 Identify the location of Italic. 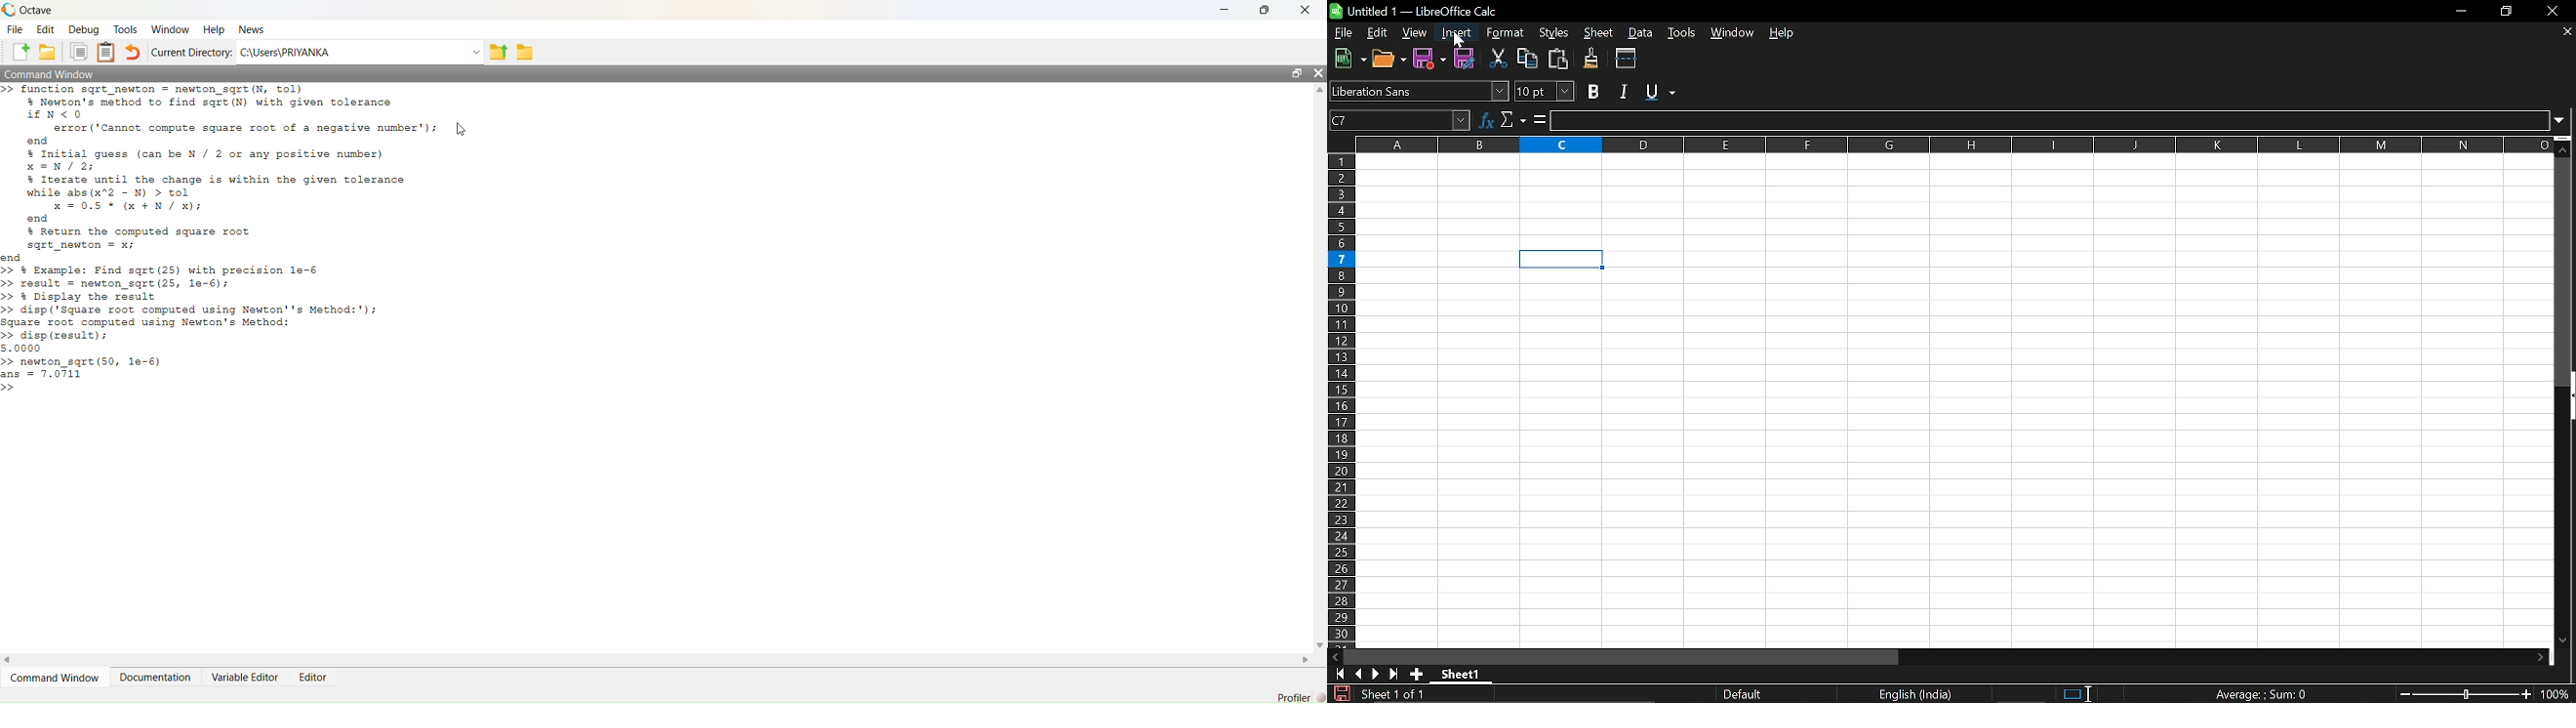
(1627, 92).